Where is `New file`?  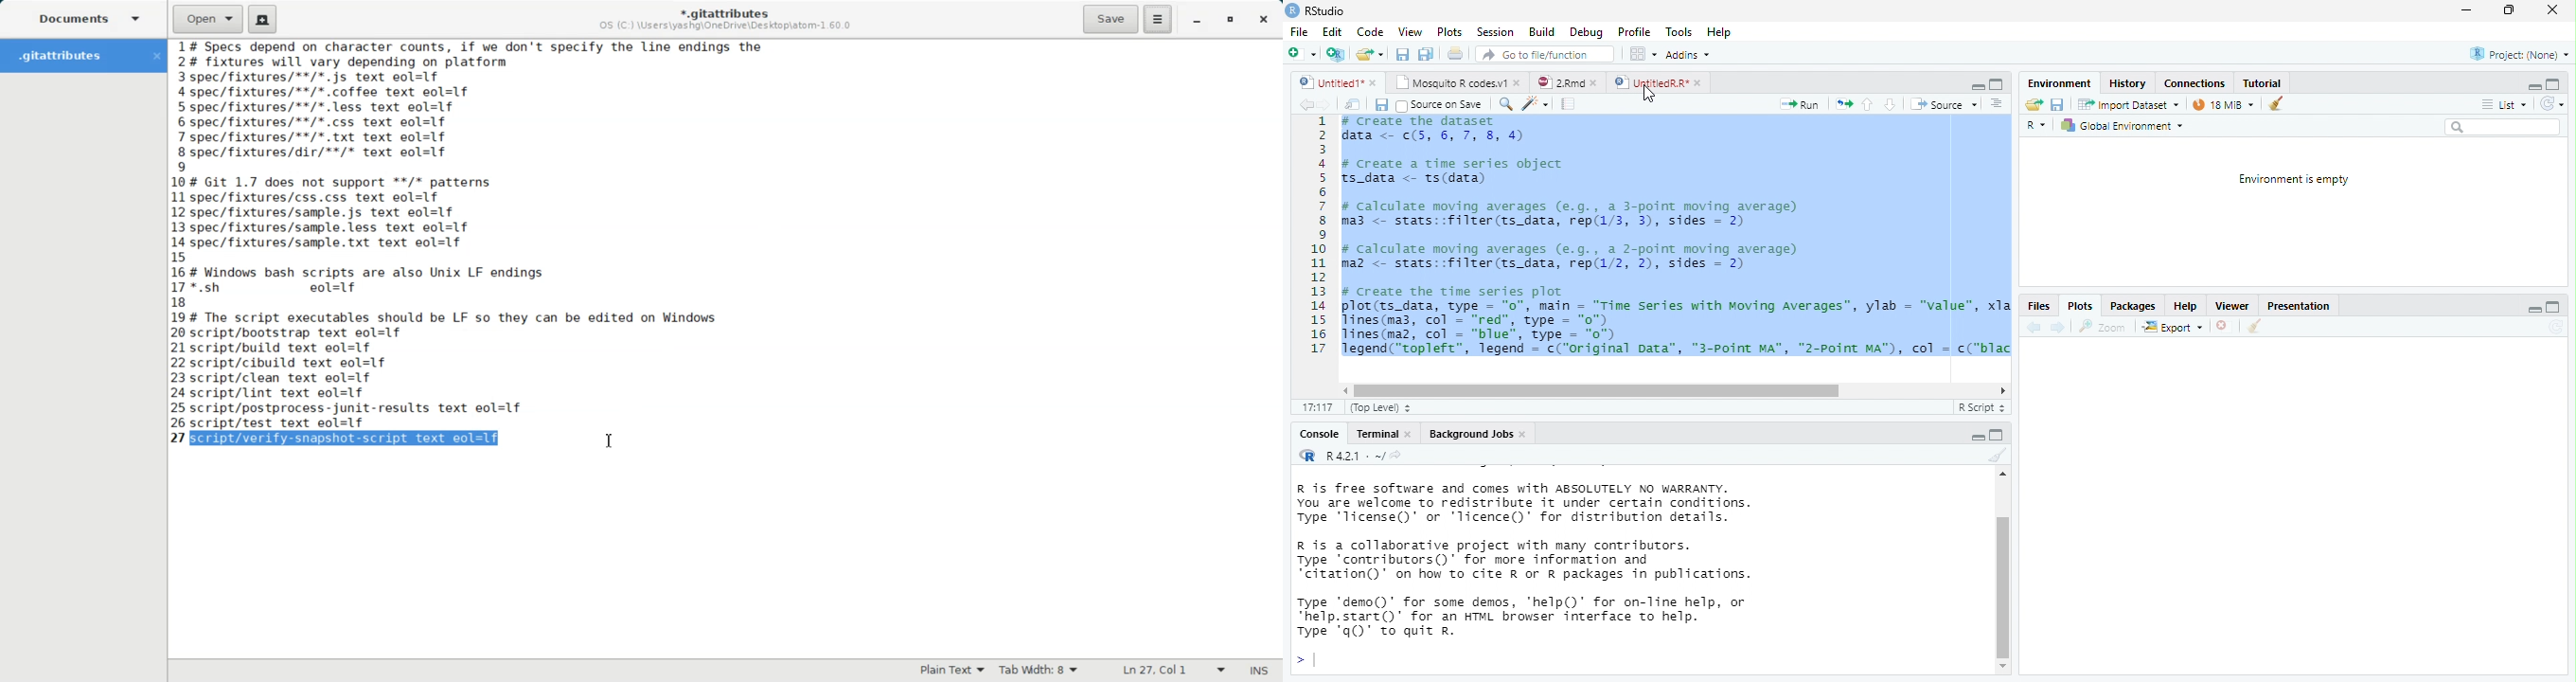
New file is located at coordinates (1301, 54).